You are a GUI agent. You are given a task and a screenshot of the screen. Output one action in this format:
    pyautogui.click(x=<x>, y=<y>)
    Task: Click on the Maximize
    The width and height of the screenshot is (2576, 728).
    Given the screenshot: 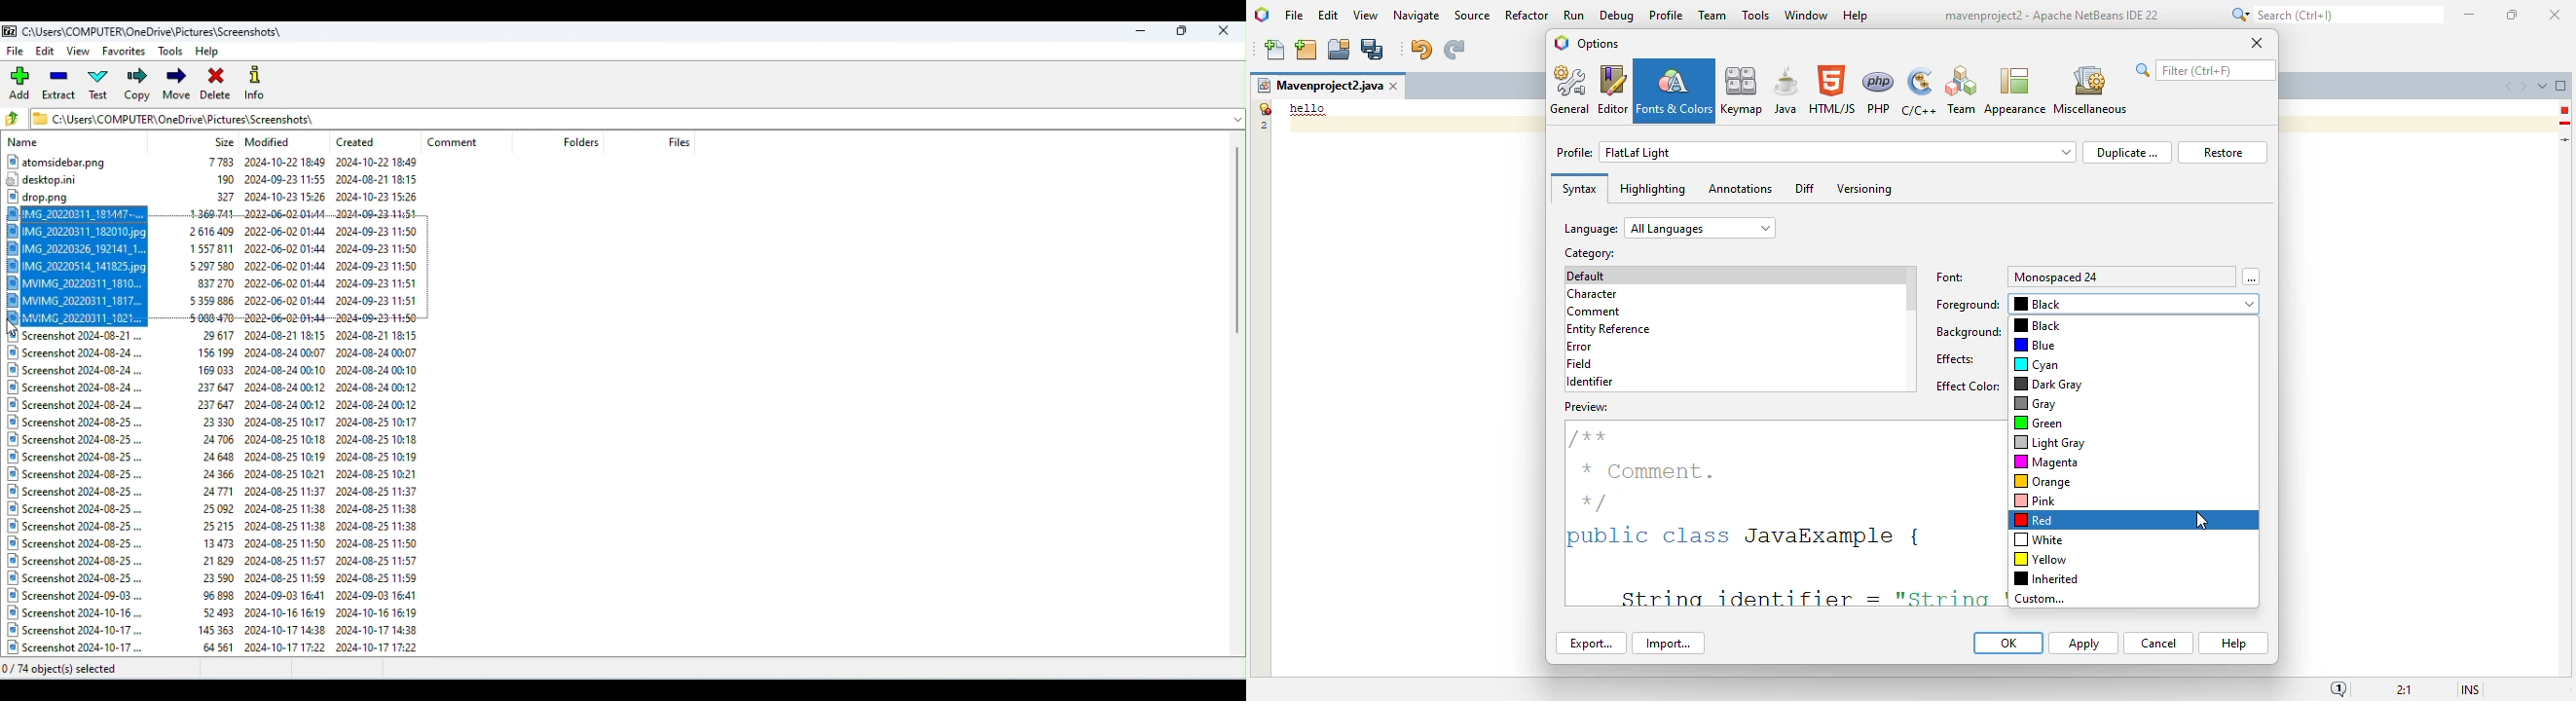 What is the action you would take?
    pyautogui.click(x=1182, y=30)
    